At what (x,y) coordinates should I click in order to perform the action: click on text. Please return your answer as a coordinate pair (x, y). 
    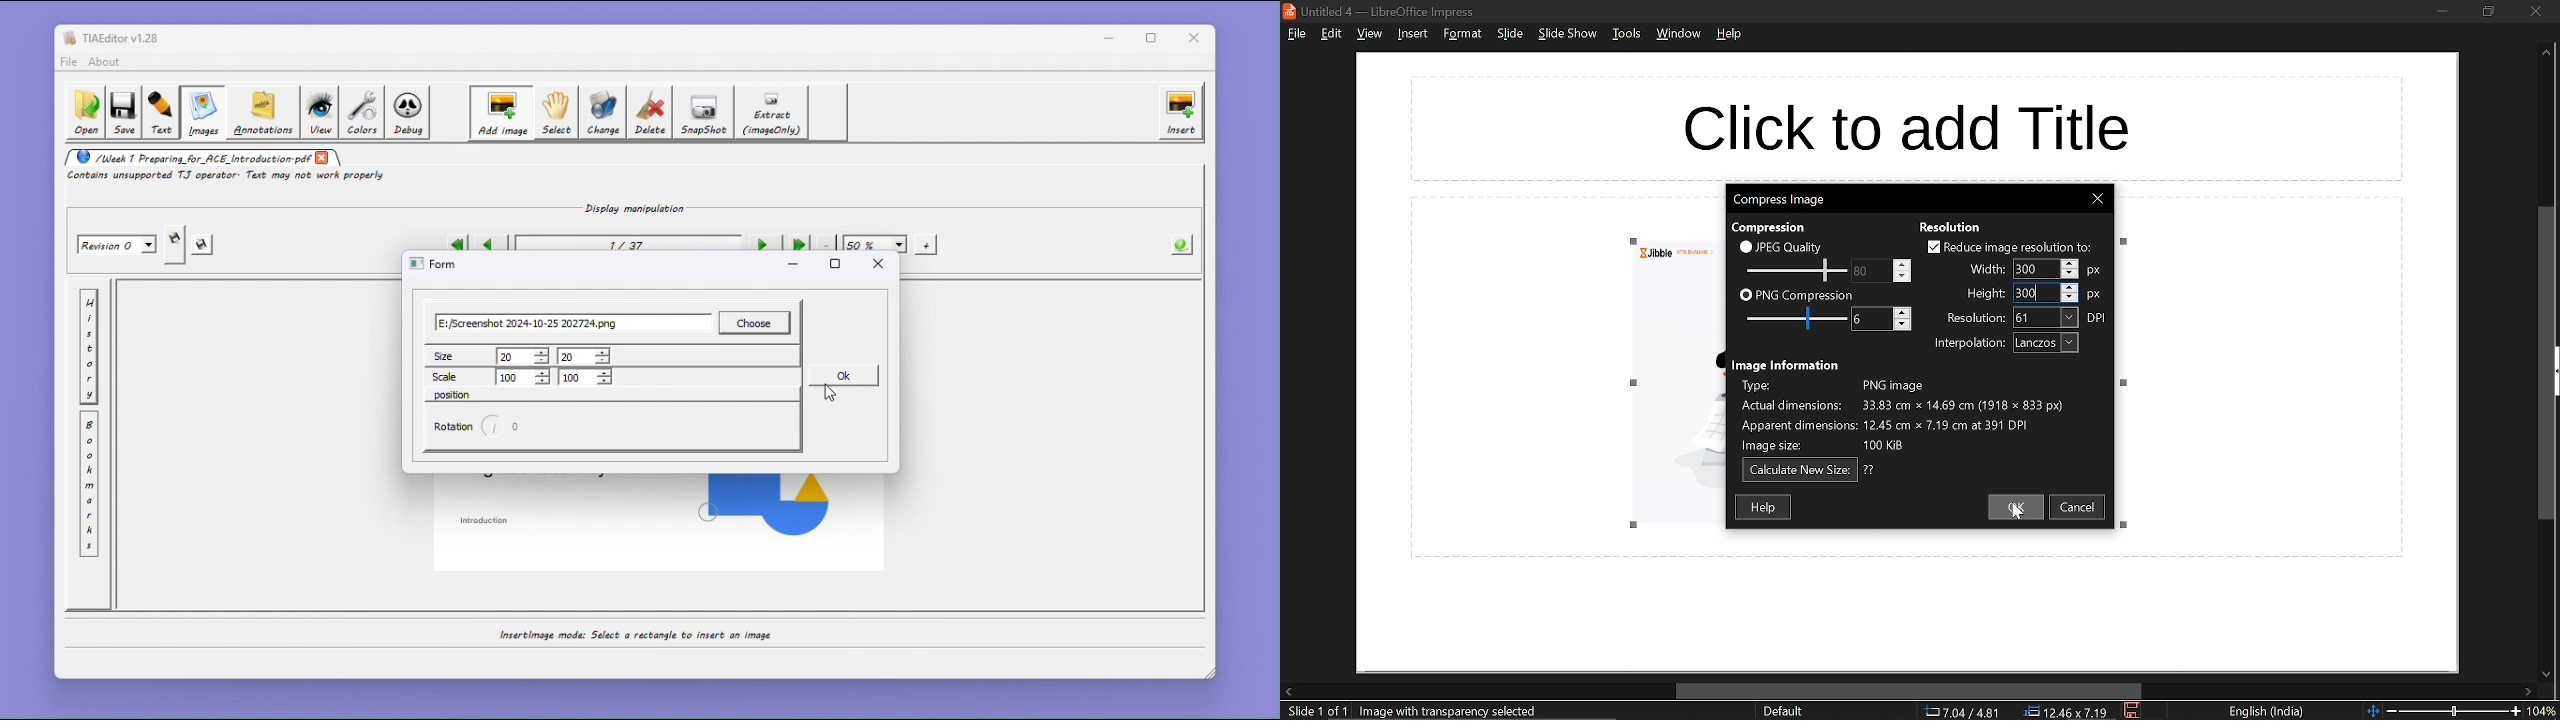
    Looking at the image, I should click on (1951, 225).